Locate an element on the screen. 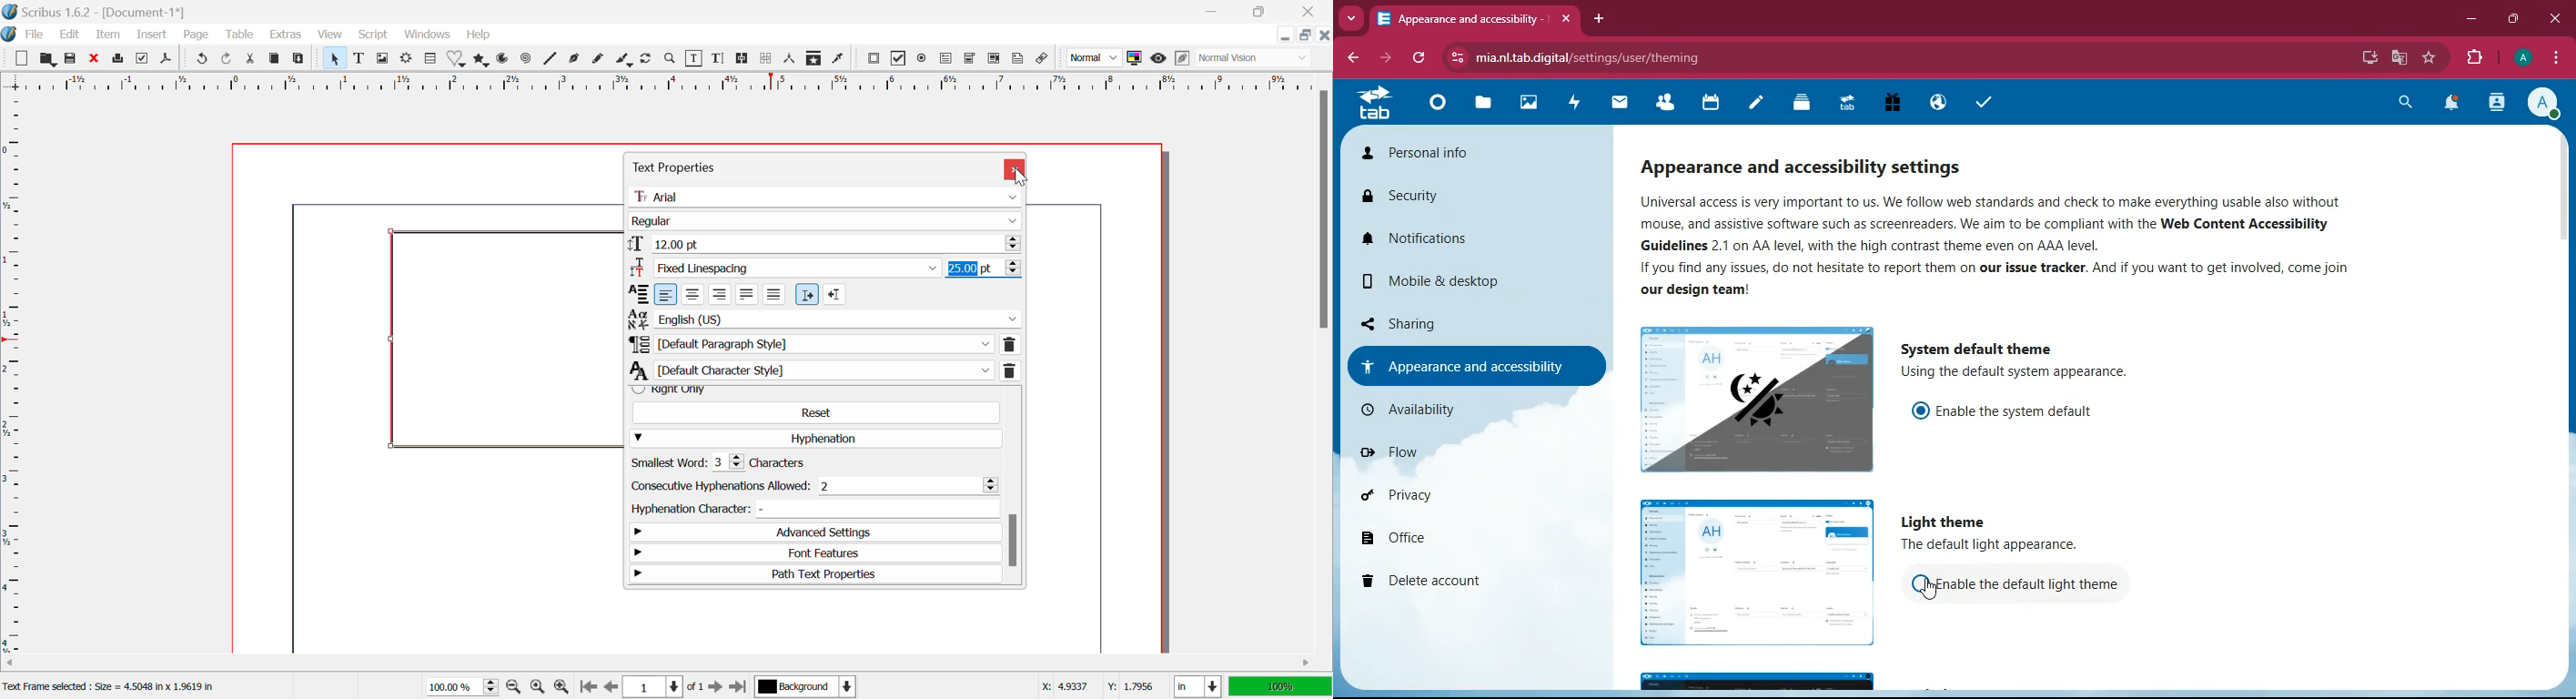 This screenshot has width=2576, height=700. Text justified is located at coordinates (747, 295).